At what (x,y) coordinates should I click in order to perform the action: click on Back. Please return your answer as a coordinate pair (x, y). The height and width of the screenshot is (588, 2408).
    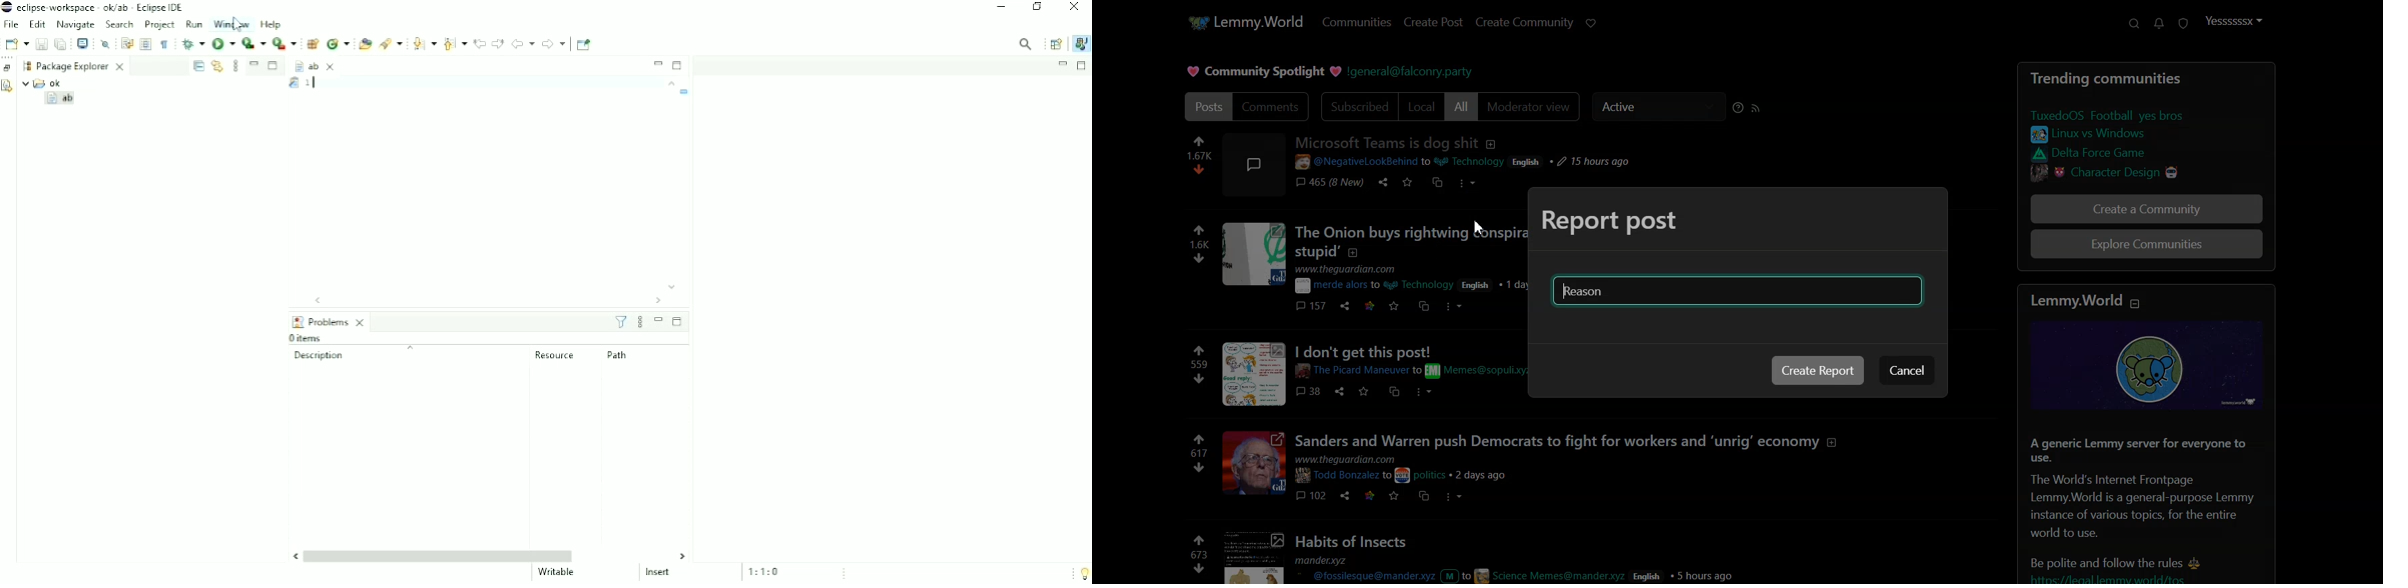
    Looking at the image, I should click on (522, 43).